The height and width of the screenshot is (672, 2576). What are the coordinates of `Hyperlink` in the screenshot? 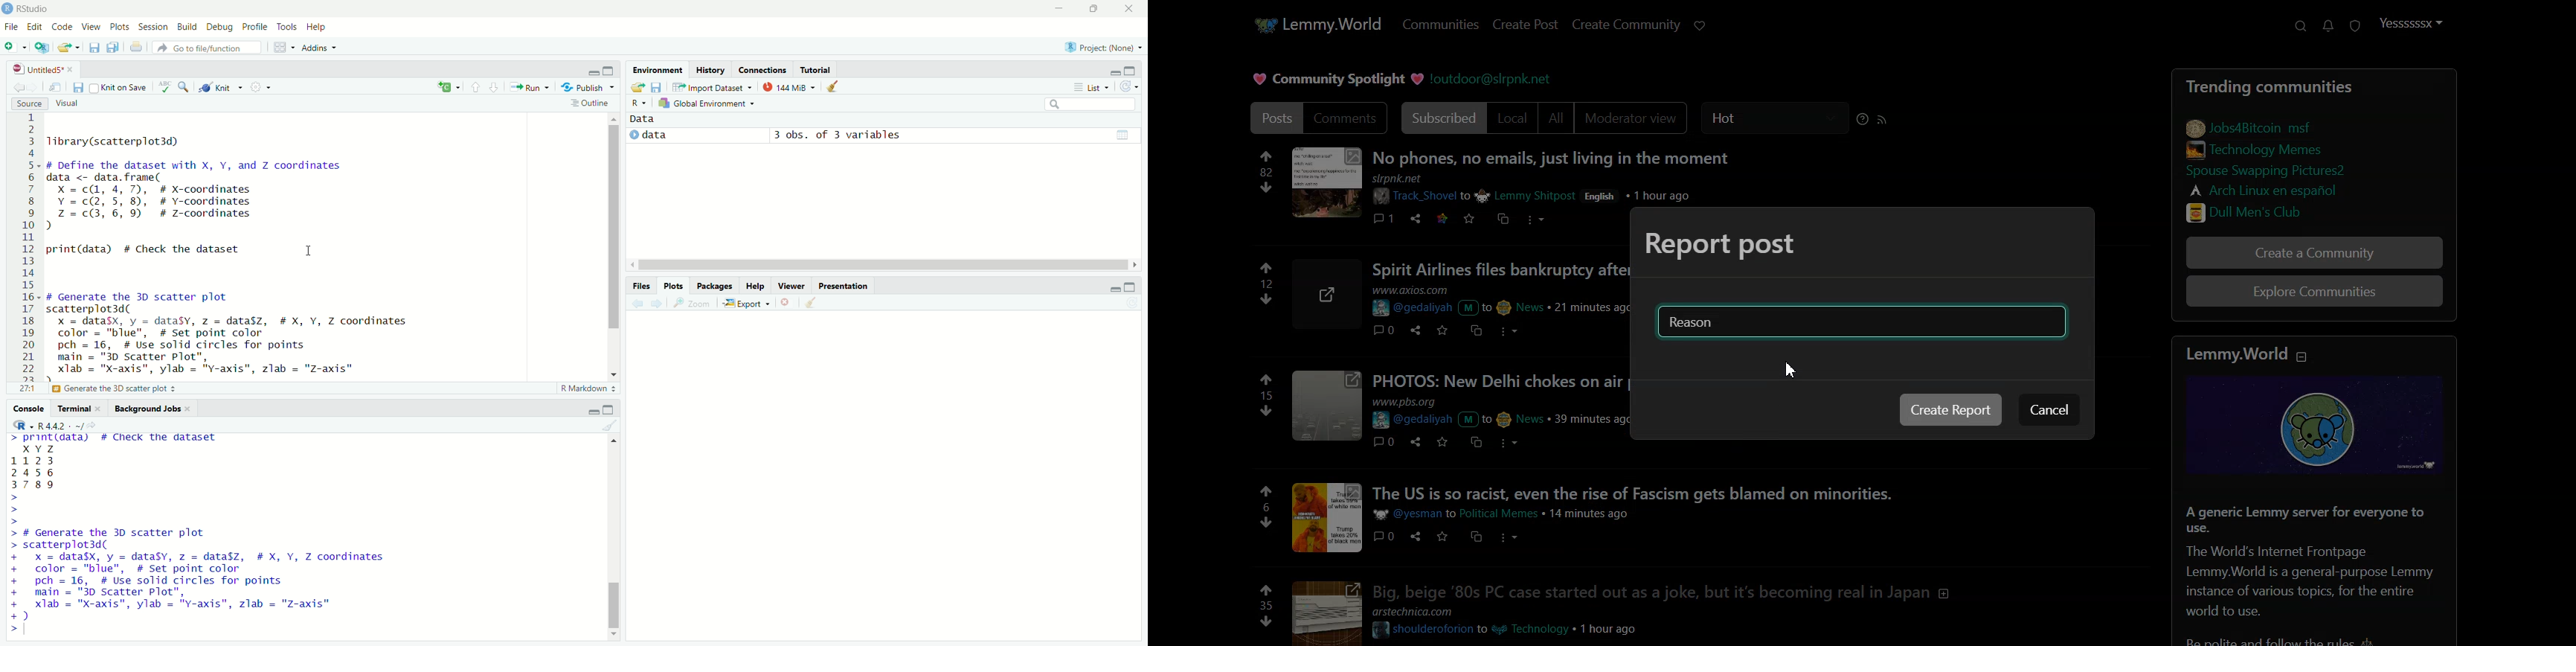 It's located at (1493, 78).